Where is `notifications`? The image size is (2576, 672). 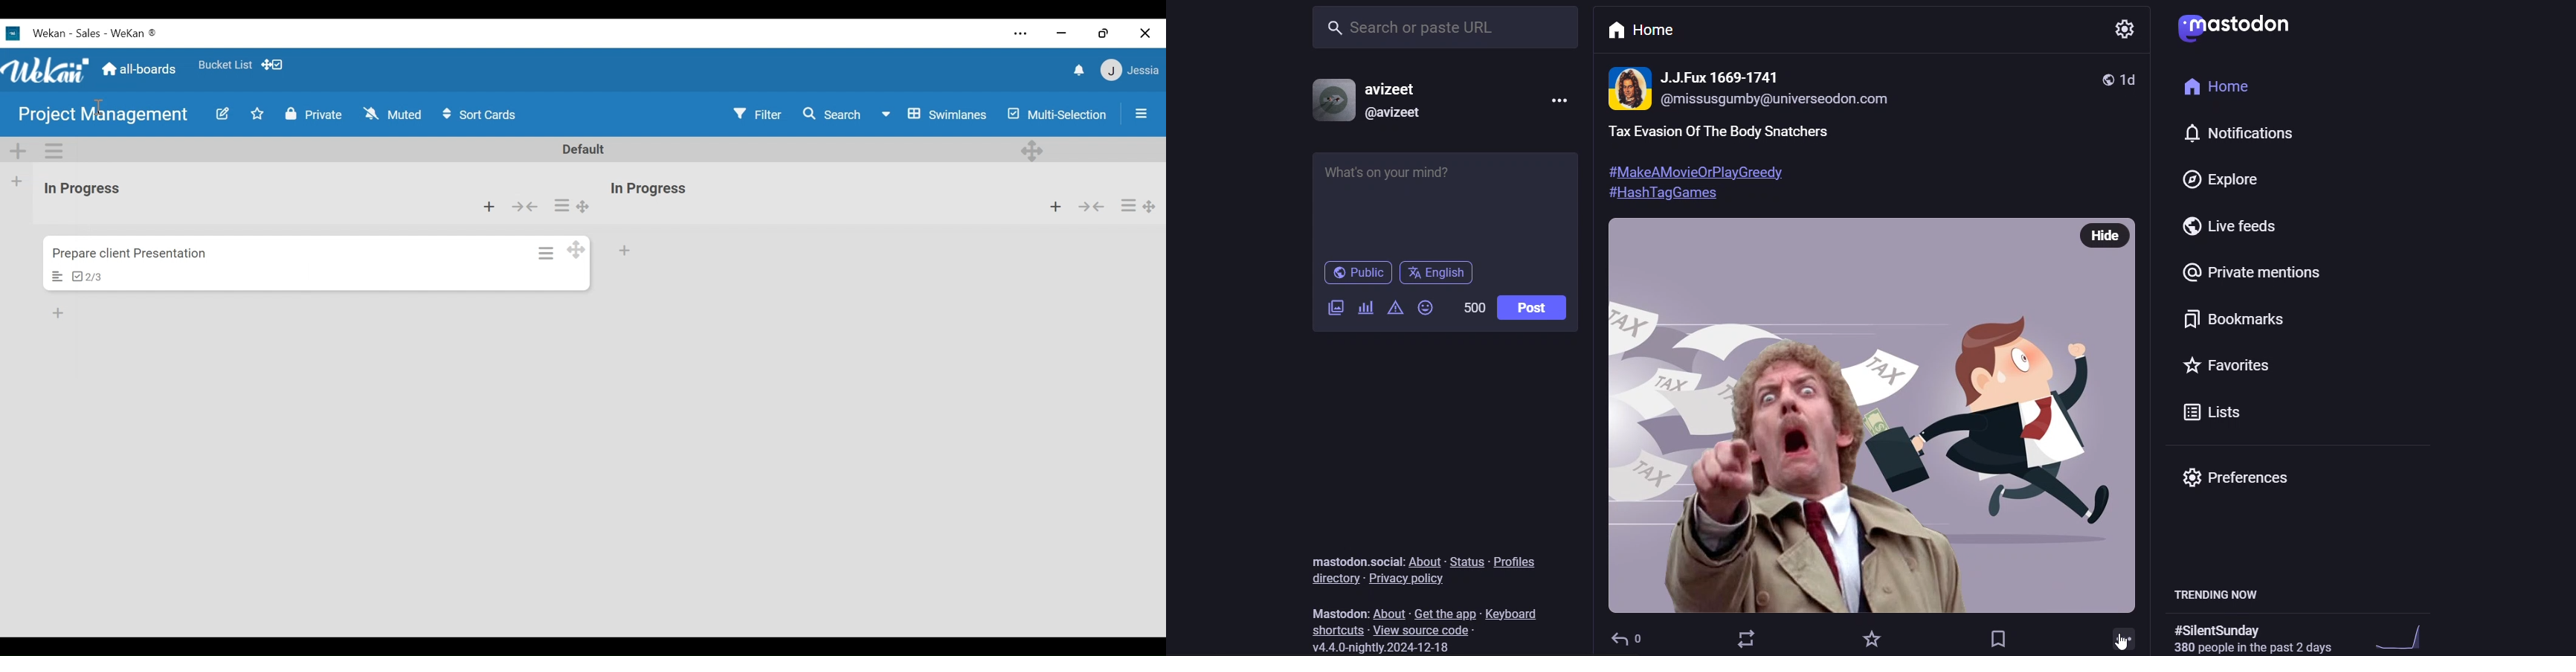
notifications is located at coordinates (1080, 70).